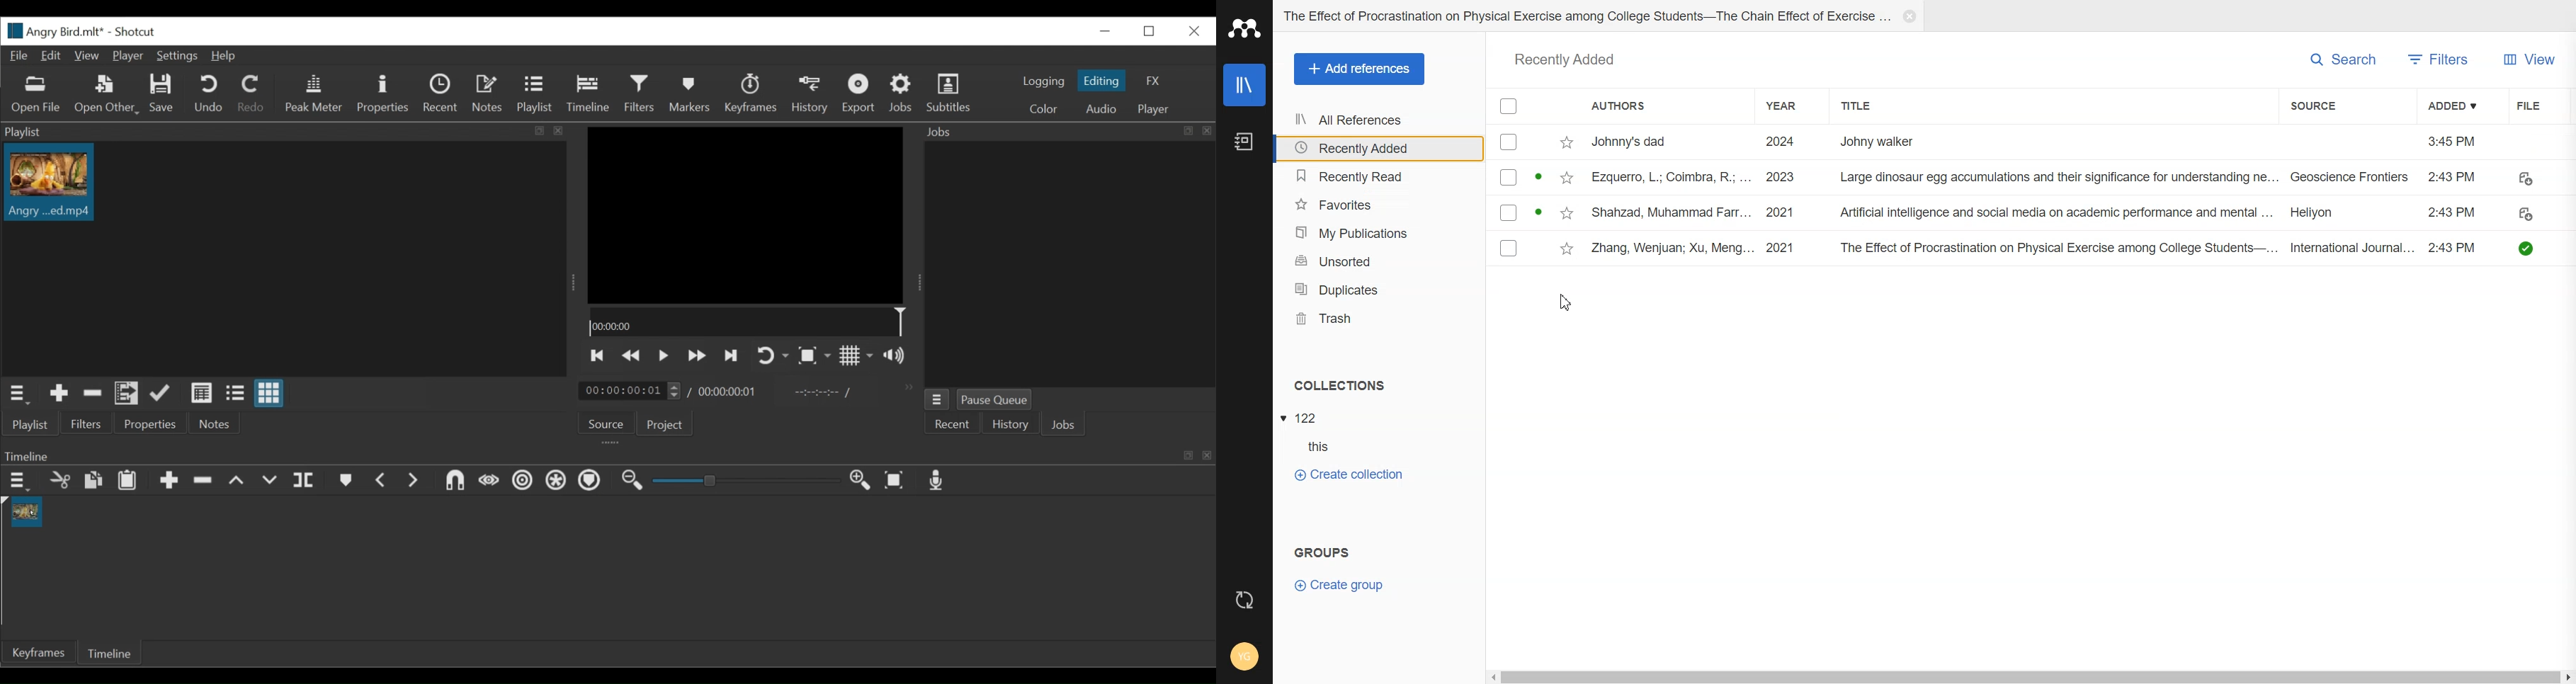 The width and height of the screenshot is (2576, 700). What do you see at coordinates (592, 483) in the screenshot?
I see `Ripple Markers` at bounding box center [592, 483].